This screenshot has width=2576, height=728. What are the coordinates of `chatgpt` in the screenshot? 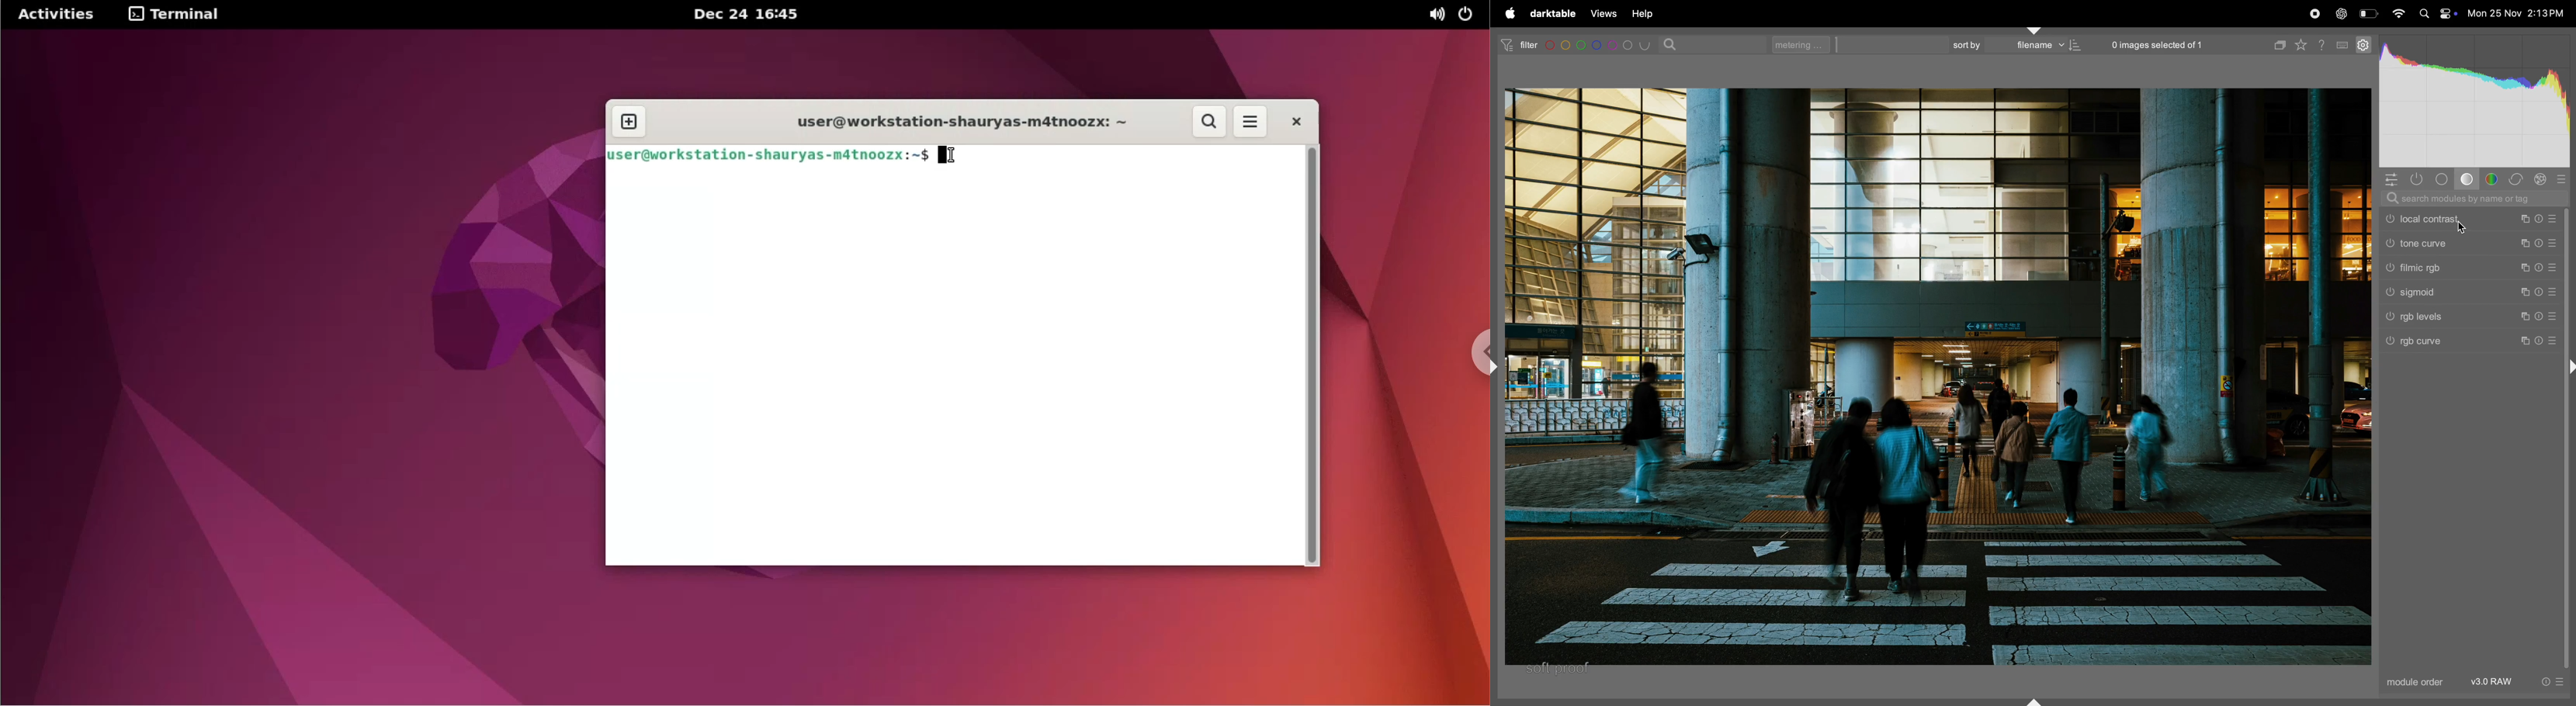 It's located at (2341, 13).